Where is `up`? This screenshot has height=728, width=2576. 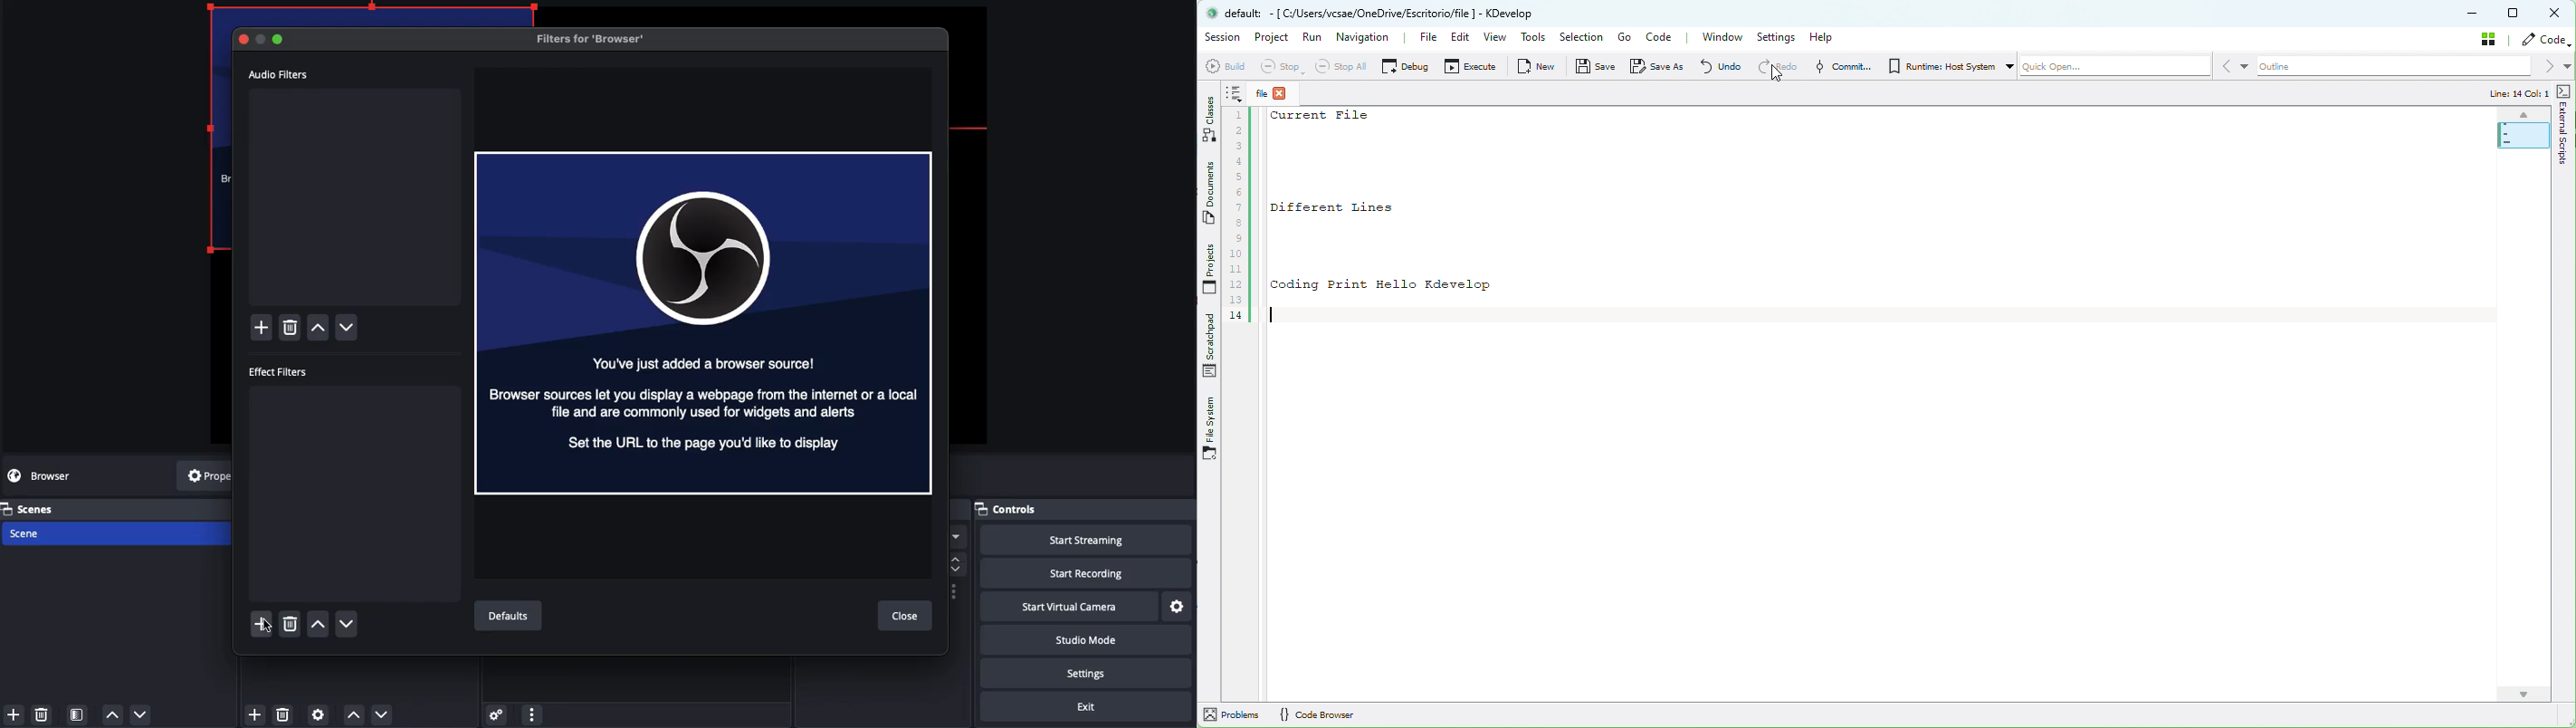
up is located at coordinates (112, 714).